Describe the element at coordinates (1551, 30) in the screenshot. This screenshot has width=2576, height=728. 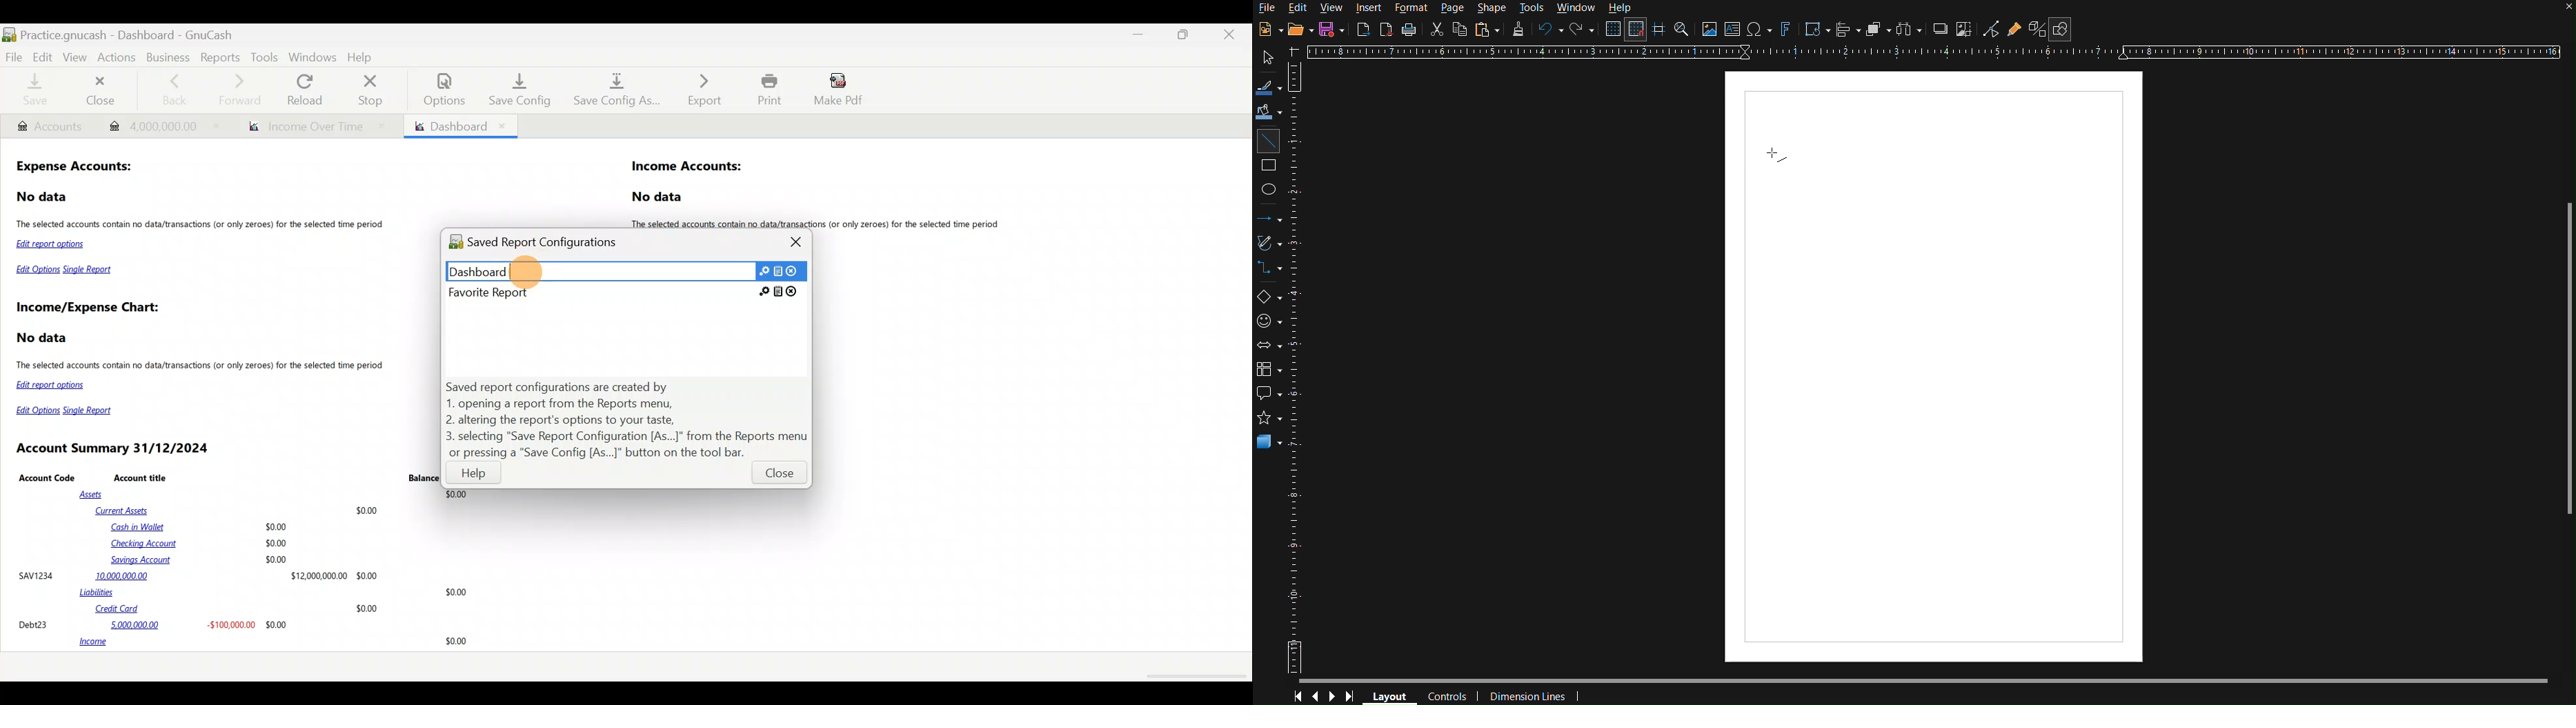
I see `Undo` at that location.